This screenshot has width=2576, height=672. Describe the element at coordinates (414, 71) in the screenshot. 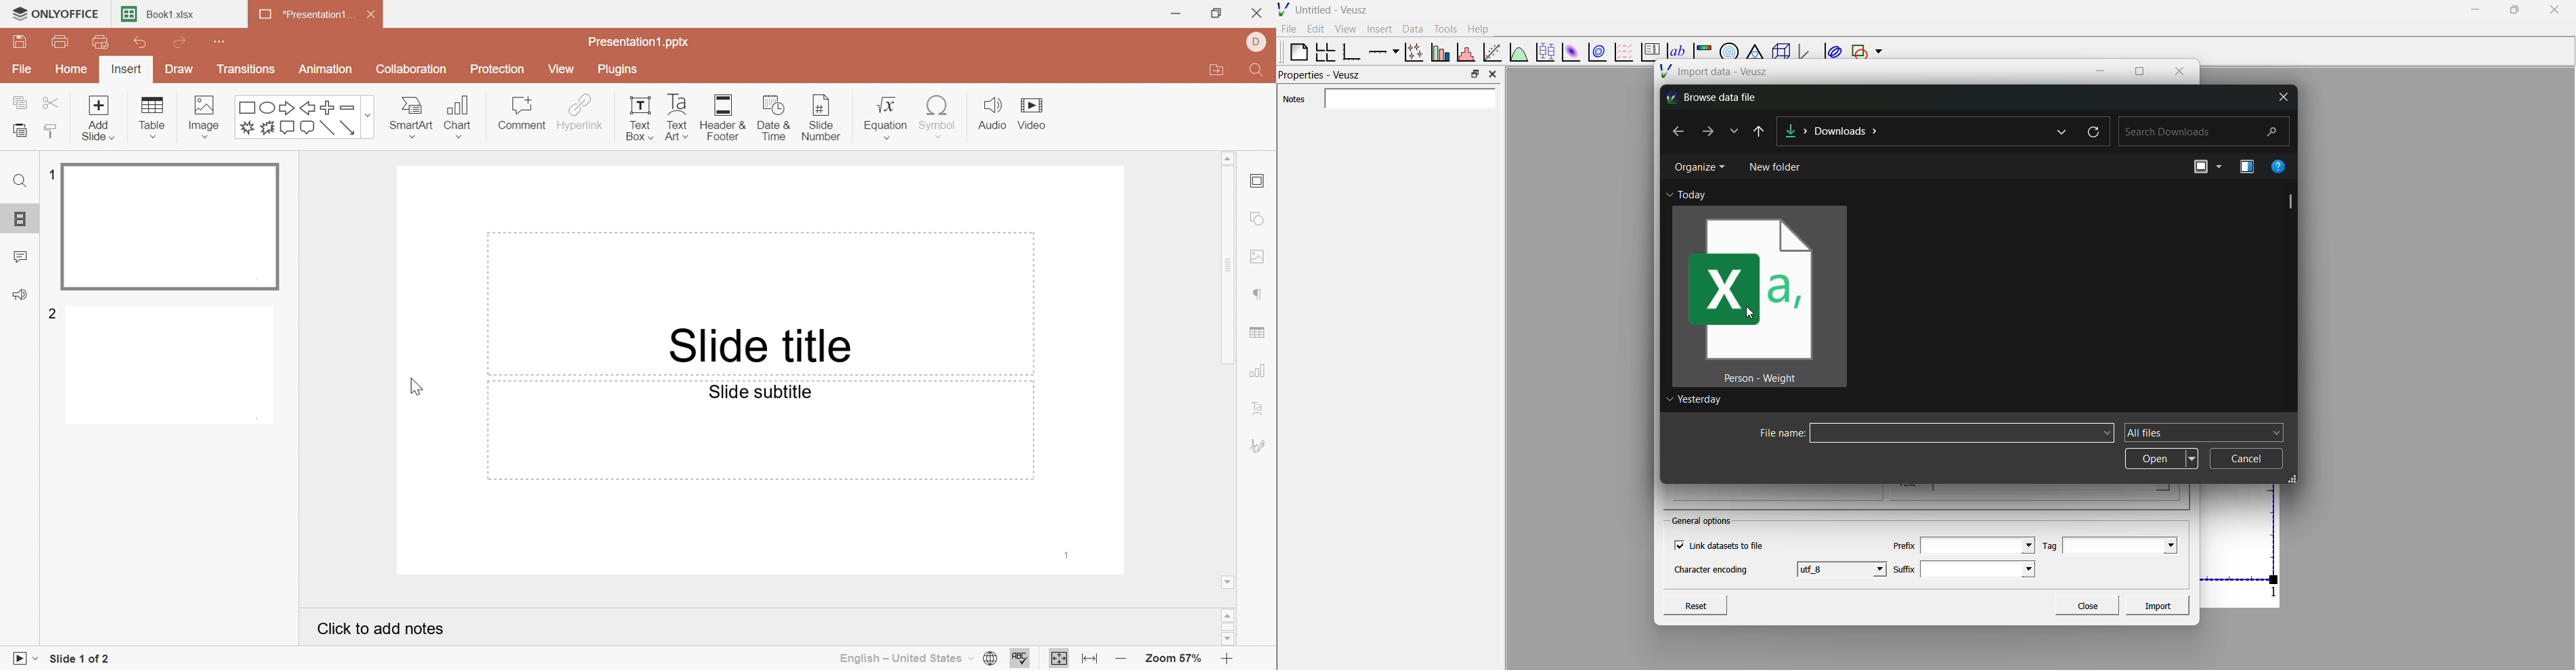

I see `Collaboraion` at that location.